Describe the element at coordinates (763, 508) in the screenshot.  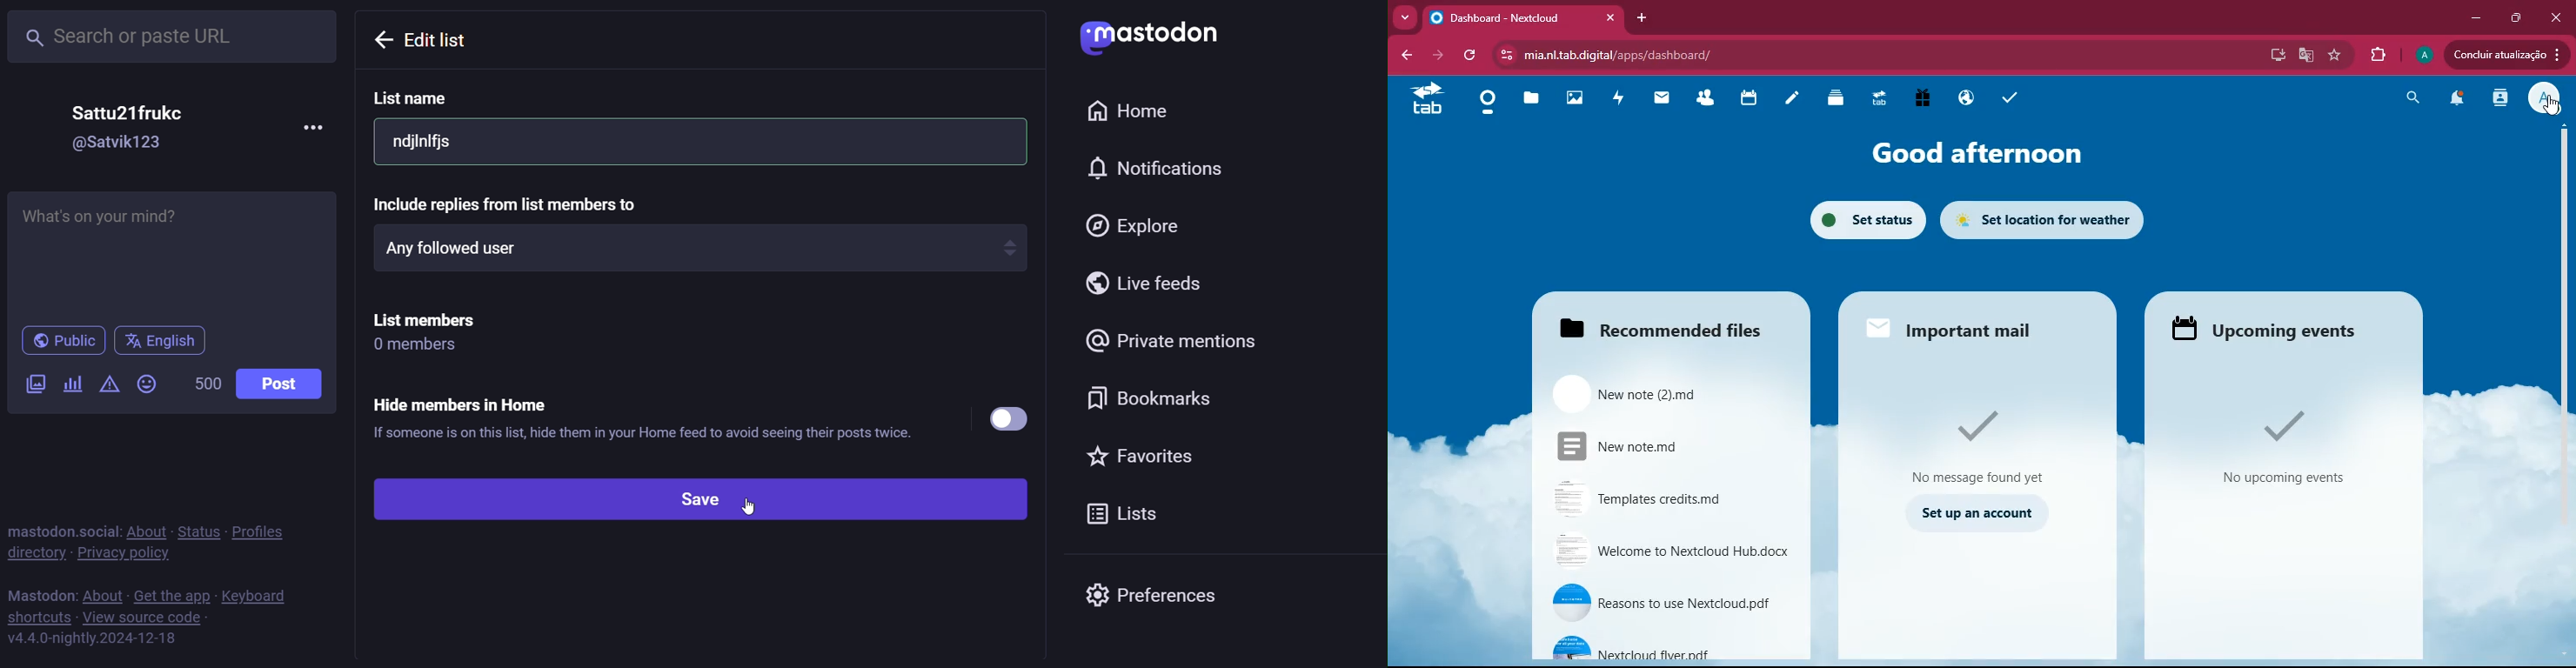
I see `cursor` at that location.